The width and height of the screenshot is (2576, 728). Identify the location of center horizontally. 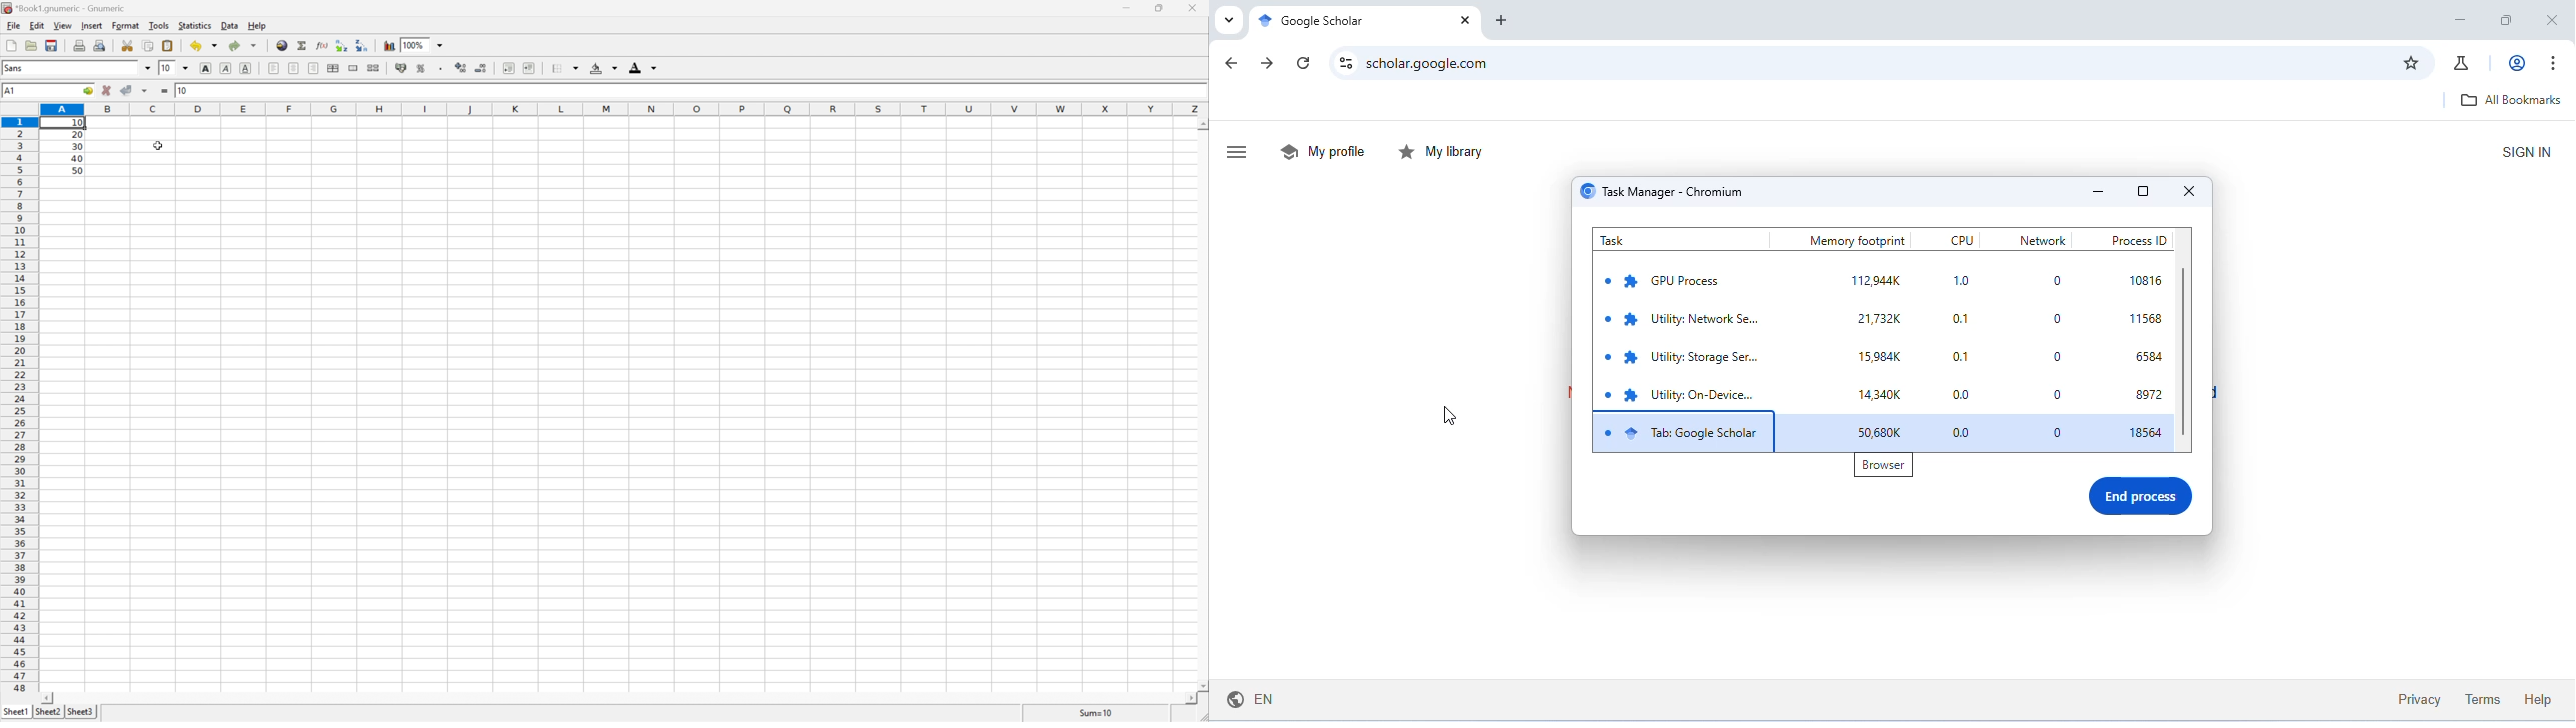
(292, 67).